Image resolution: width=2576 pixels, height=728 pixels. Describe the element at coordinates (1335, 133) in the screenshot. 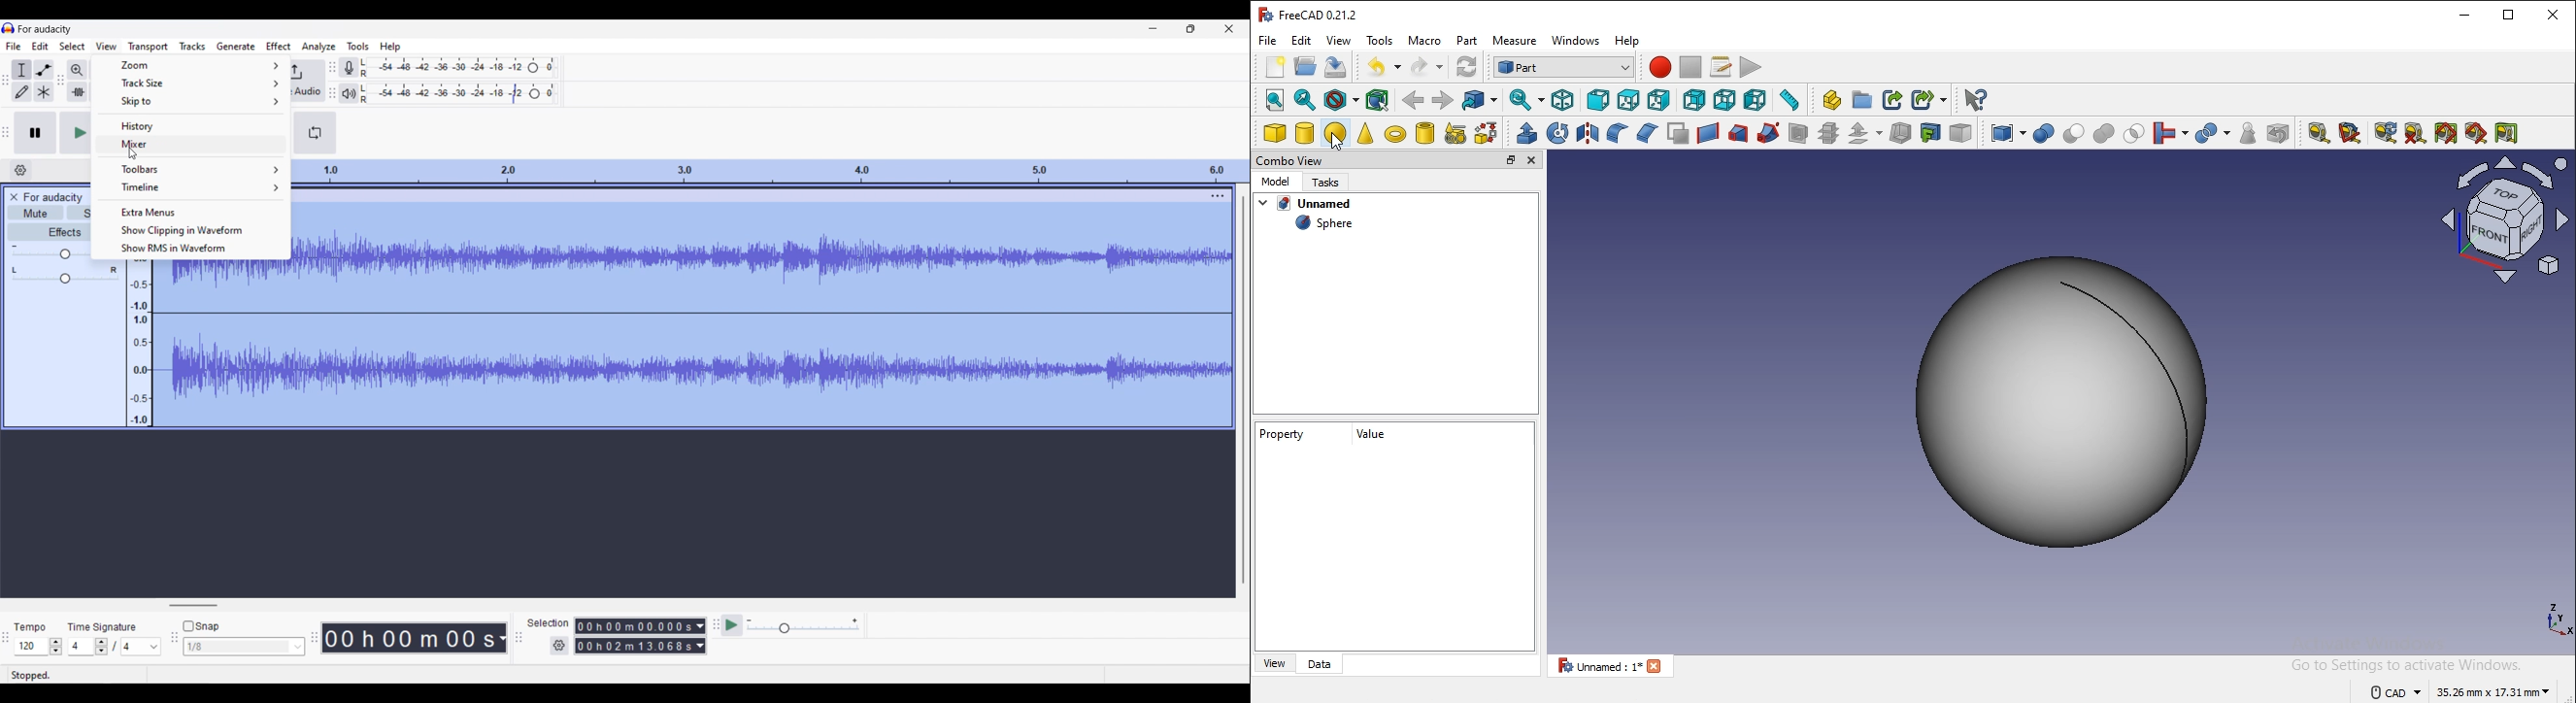

I see `sphere` at that location.